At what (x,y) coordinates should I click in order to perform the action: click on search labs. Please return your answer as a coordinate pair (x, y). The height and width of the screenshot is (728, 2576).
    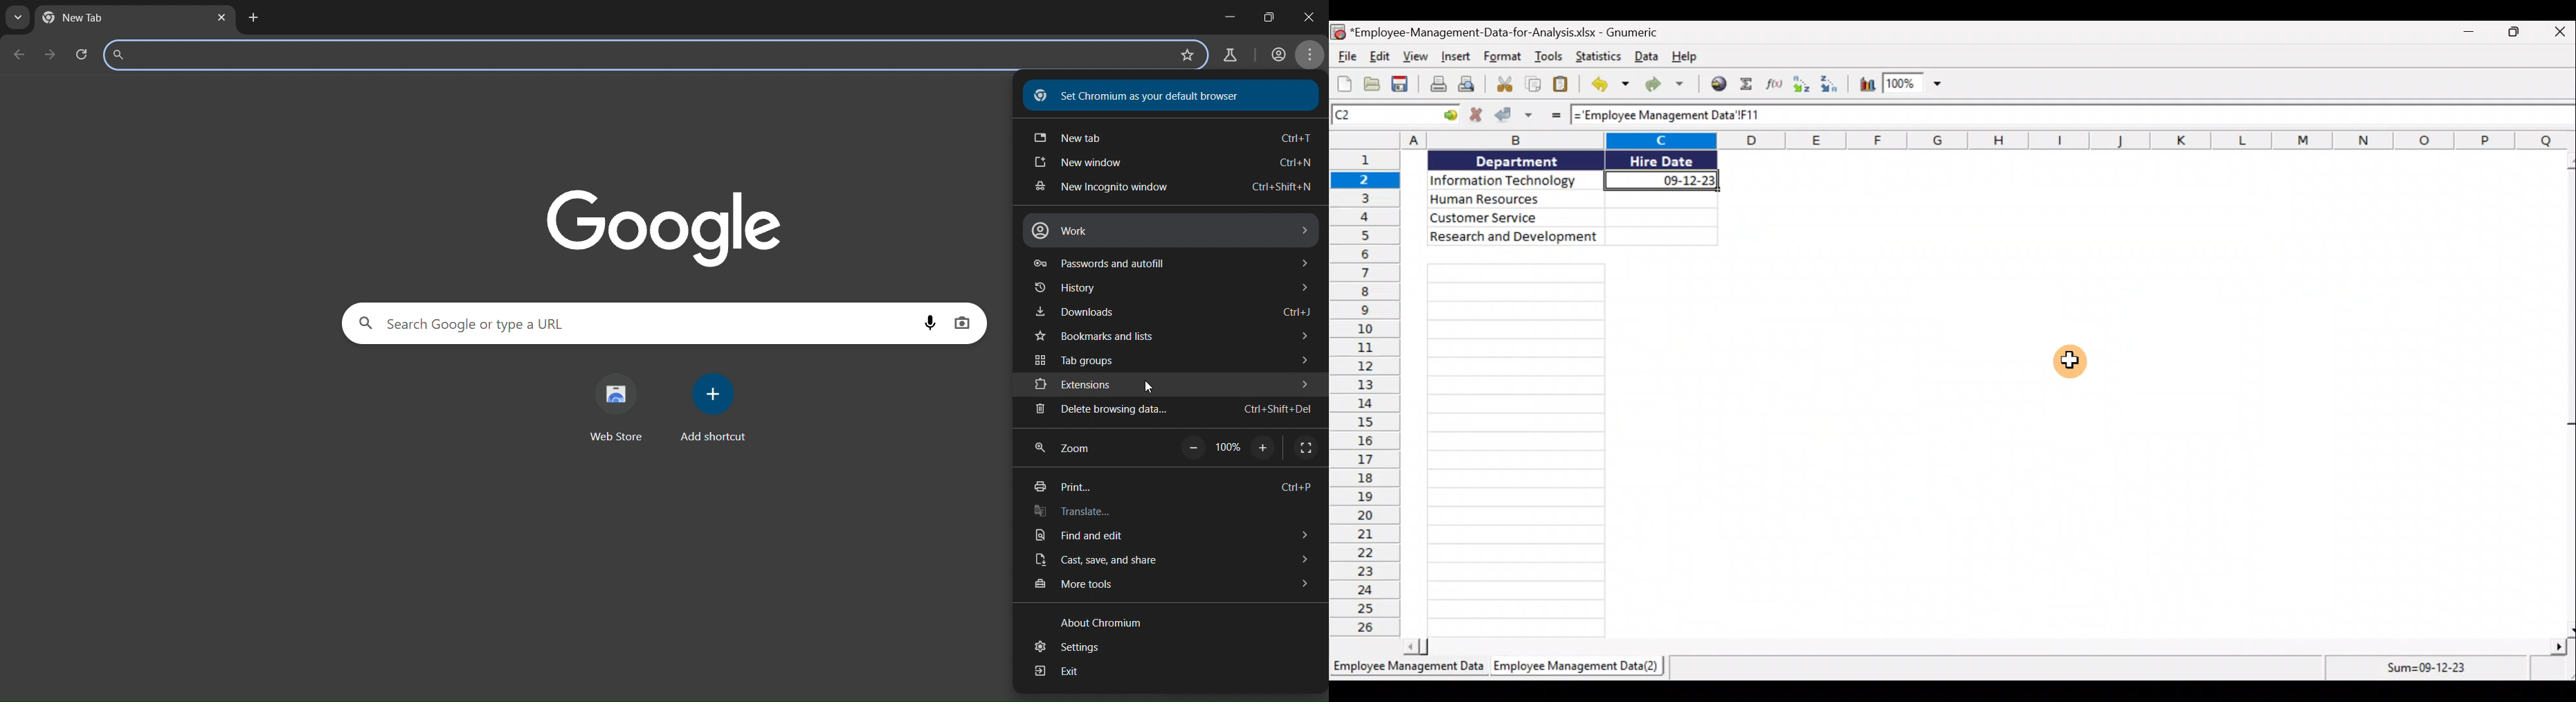
    Looking at the image, I should click on (1232, 55).